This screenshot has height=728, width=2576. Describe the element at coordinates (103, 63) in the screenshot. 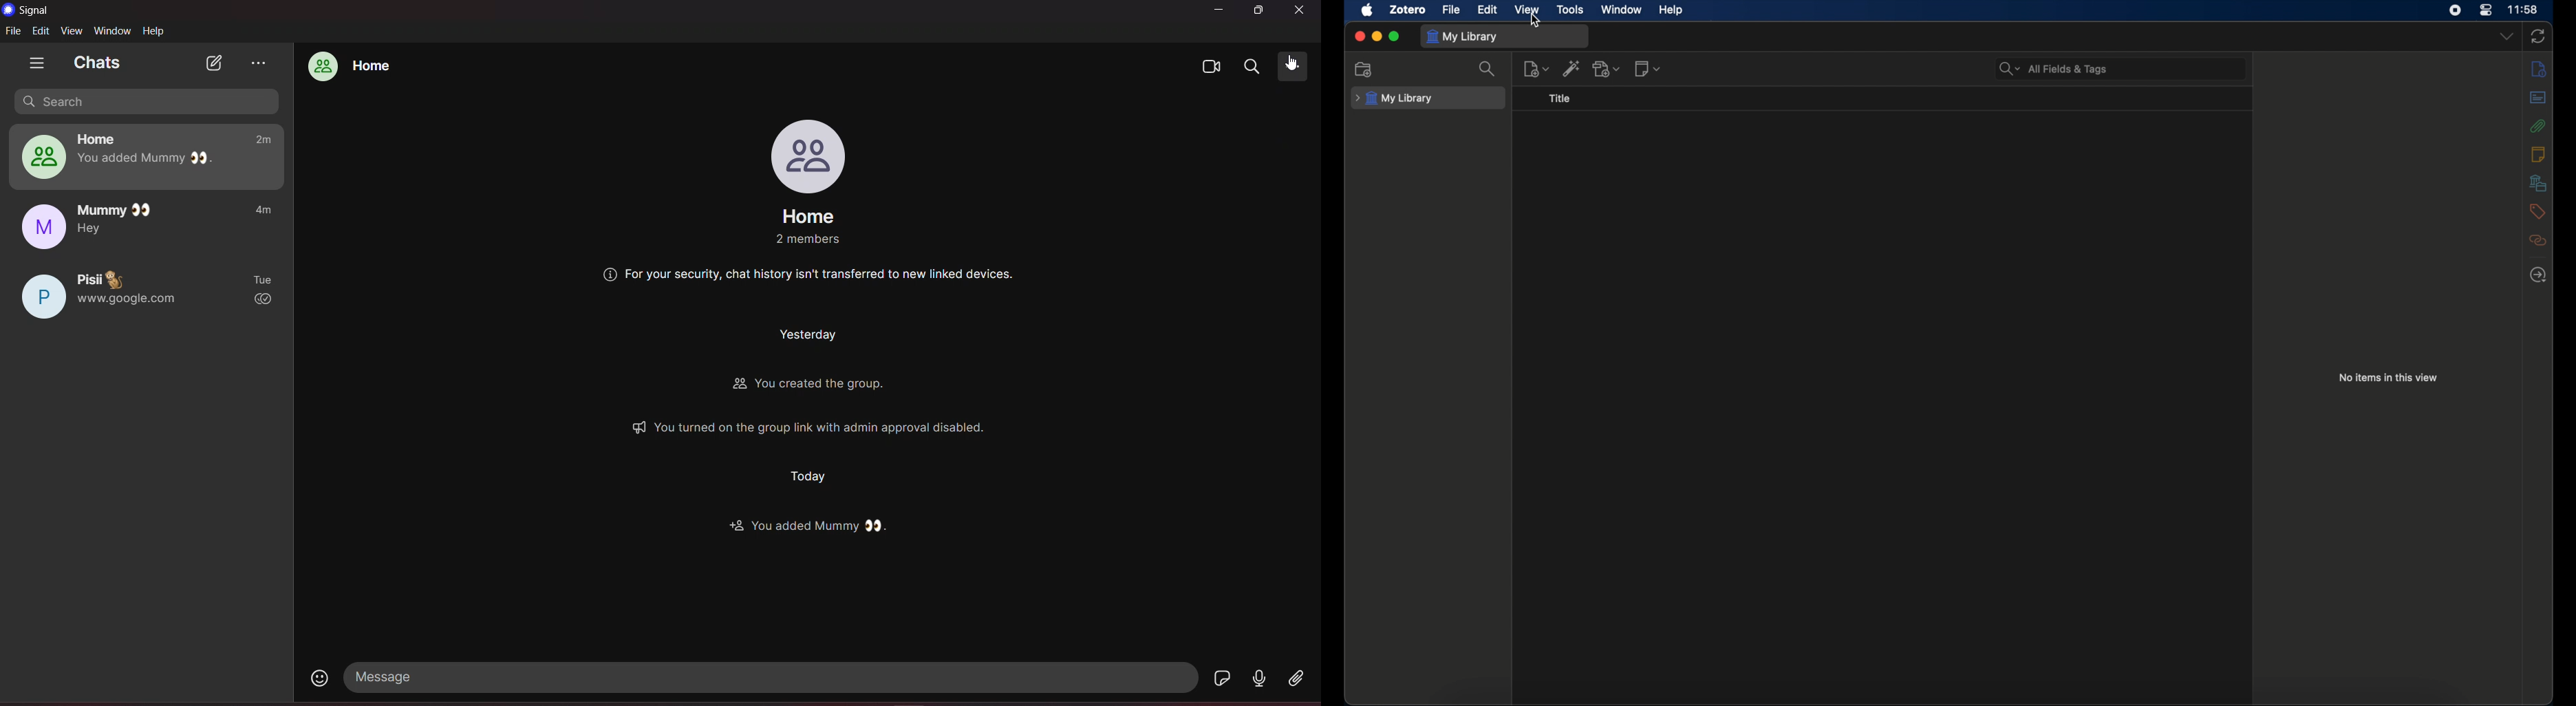

I see `chats` at that location.